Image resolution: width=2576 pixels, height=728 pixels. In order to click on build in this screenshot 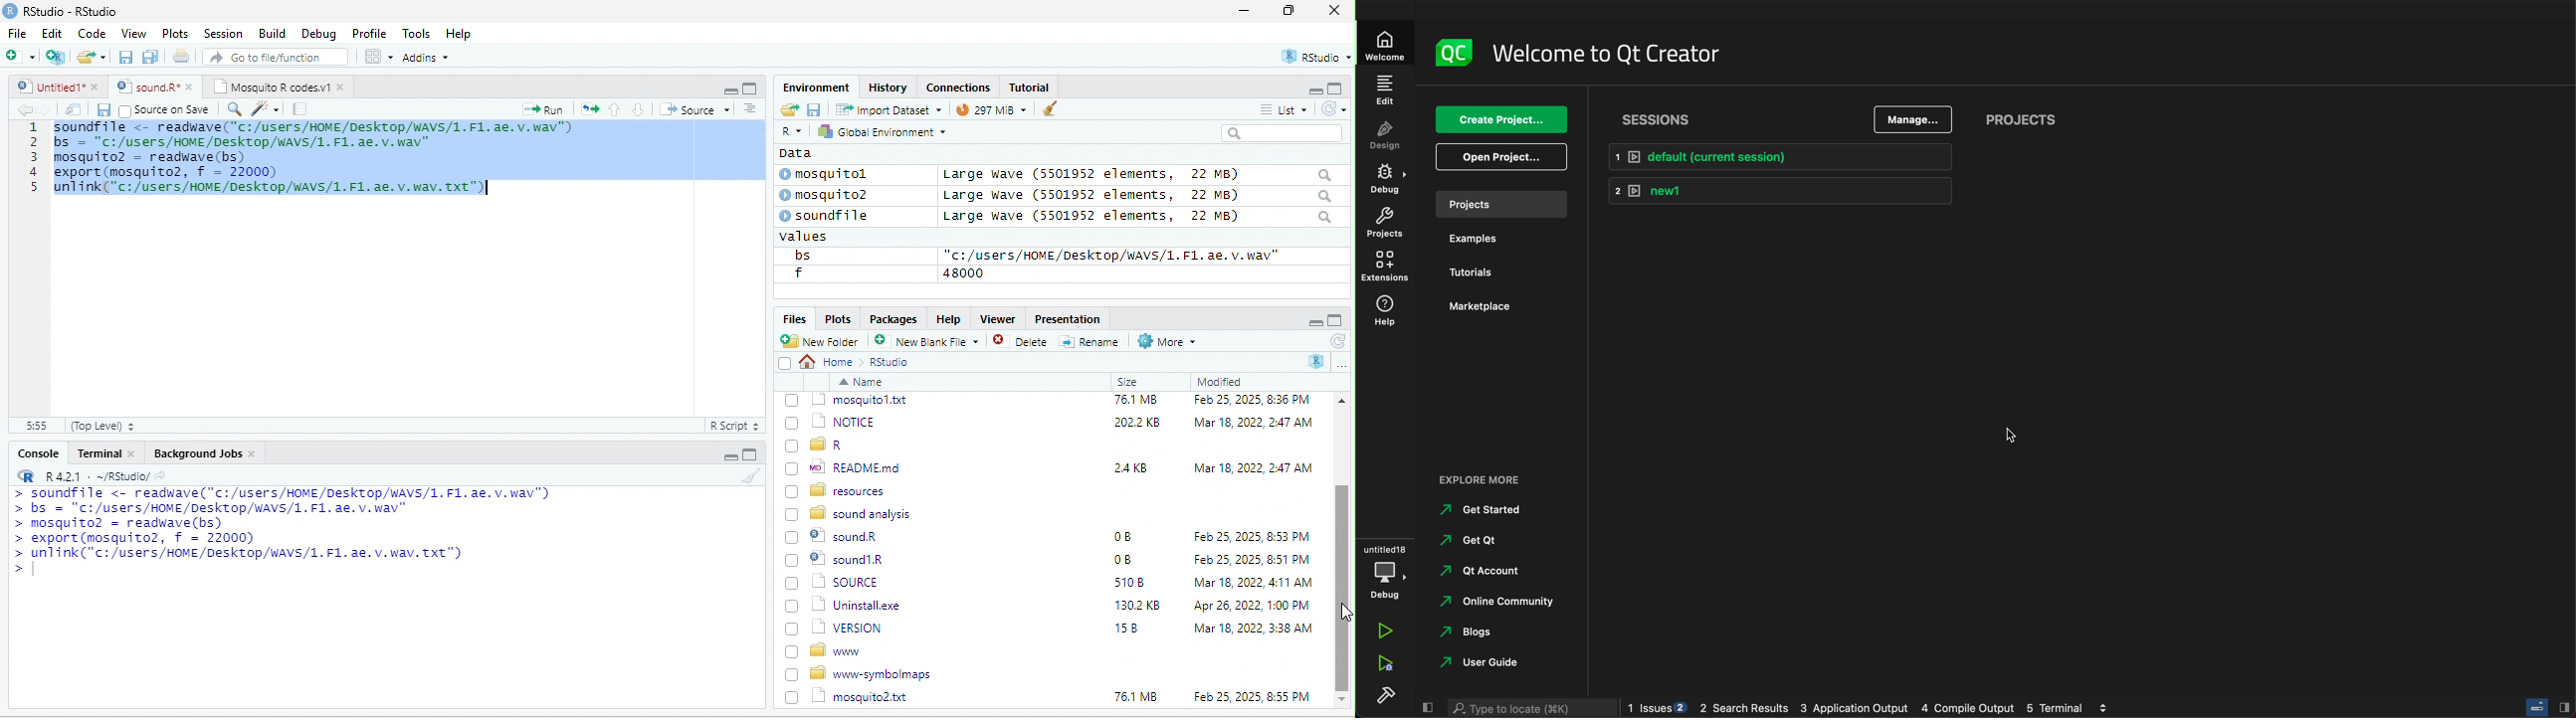, I will do `click(1383, 695)`.